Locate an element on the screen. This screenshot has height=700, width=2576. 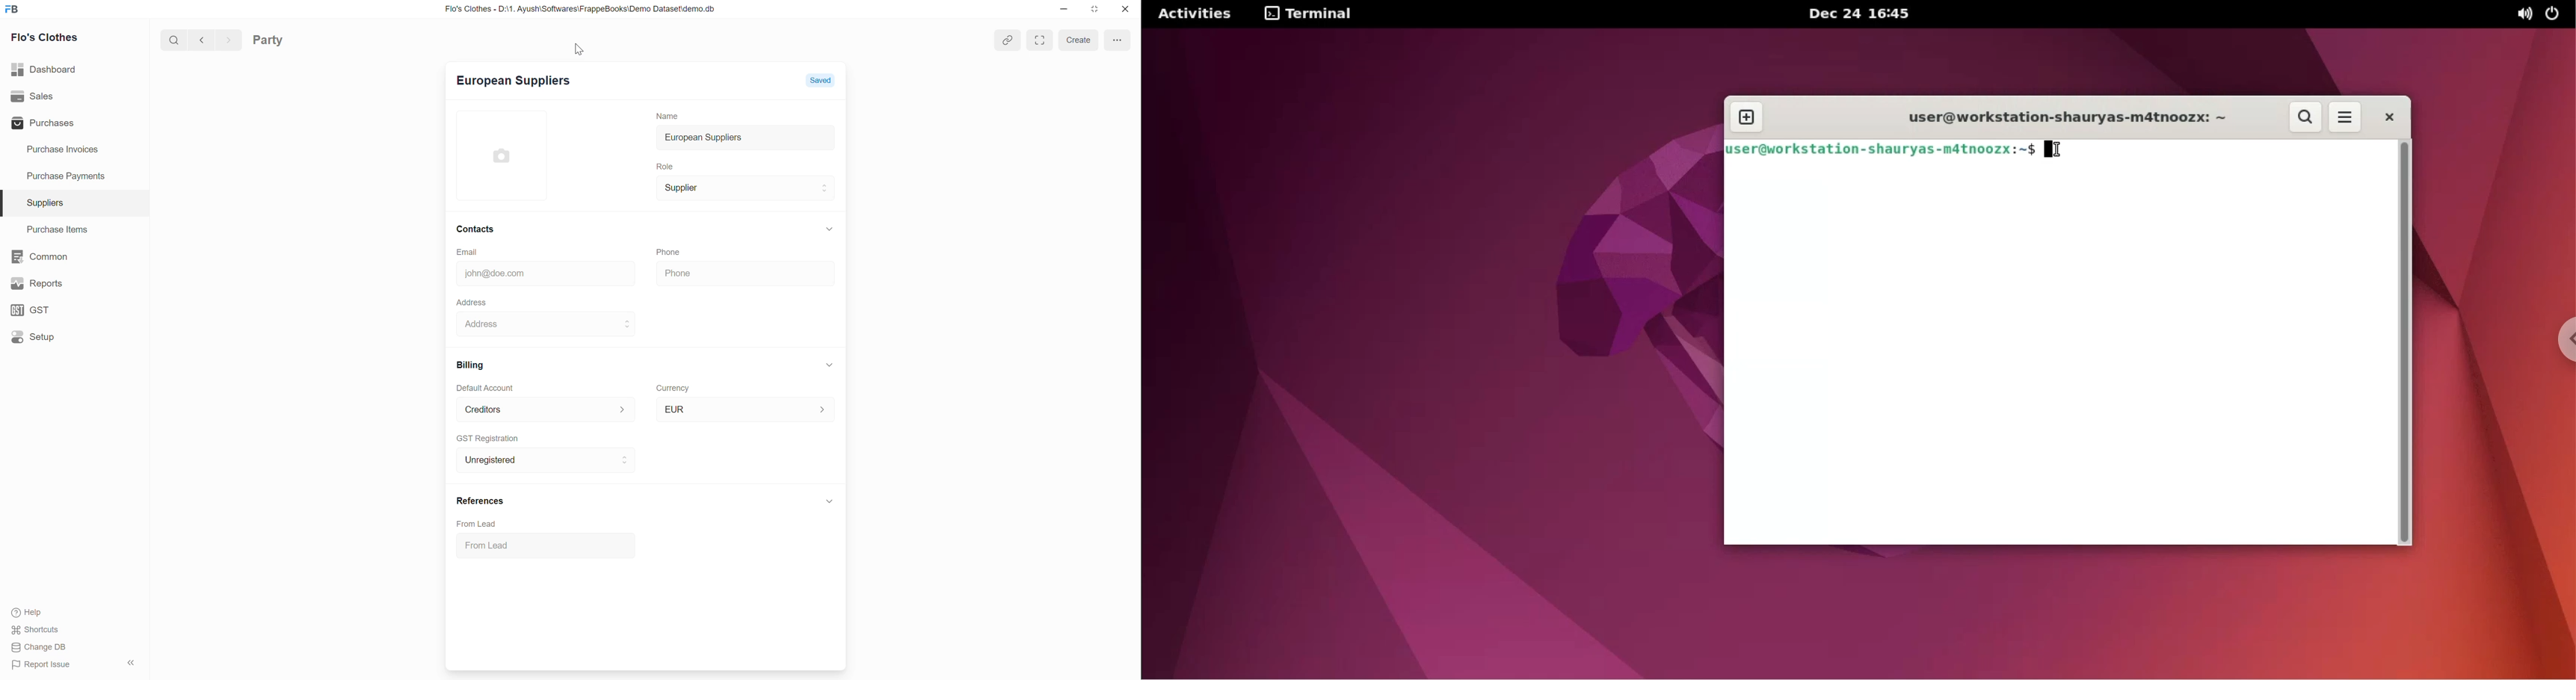
Expand is located at coordinates (1040, 41).